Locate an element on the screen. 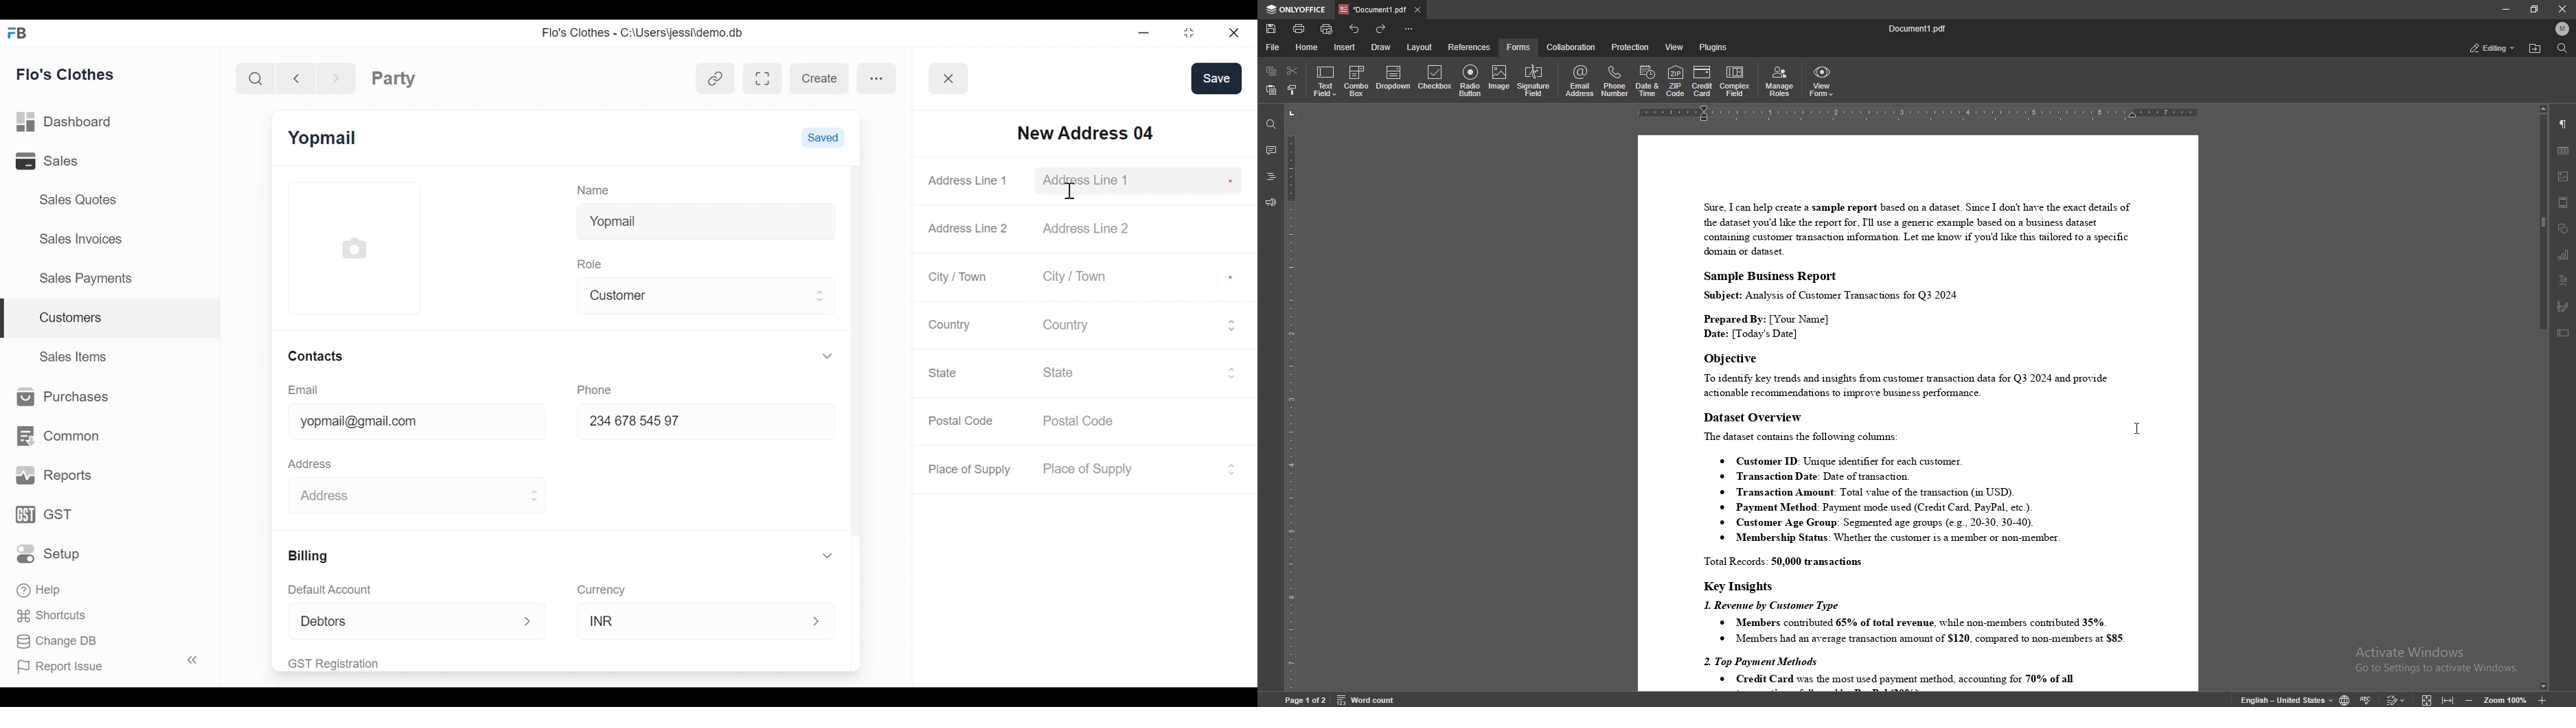 This screenshot has width=2576, height=728. View linked entries is located at coordinates (715, 81).